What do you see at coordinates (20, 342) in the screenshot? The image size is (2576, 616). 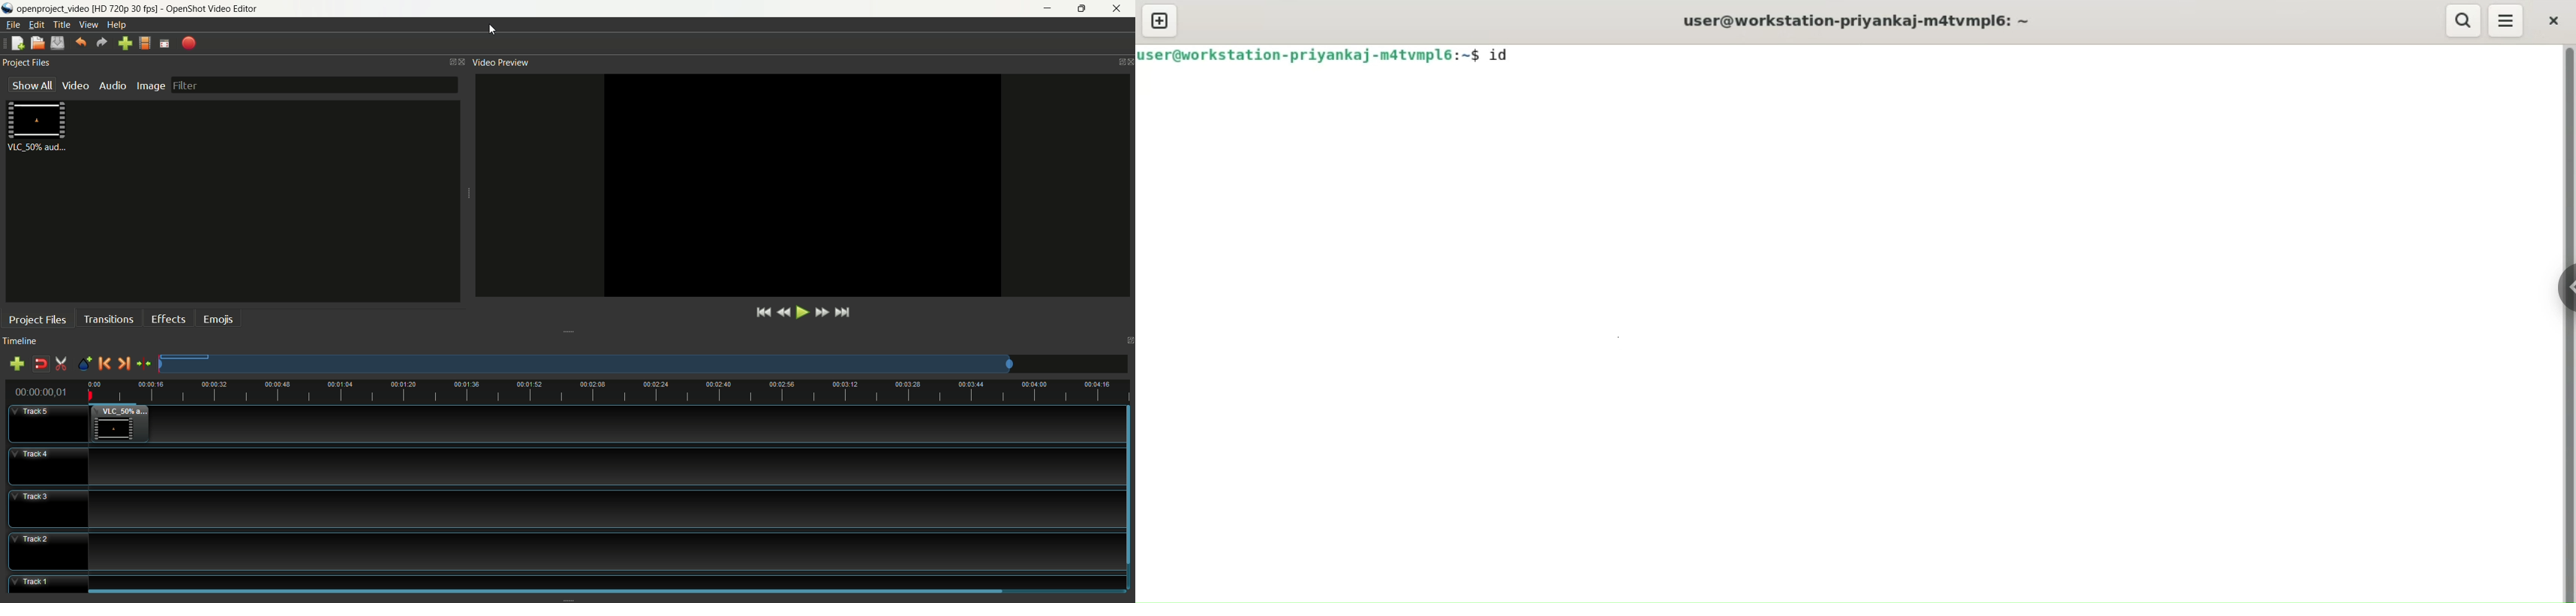 I see `timeline` at bounding box center [20, 342].